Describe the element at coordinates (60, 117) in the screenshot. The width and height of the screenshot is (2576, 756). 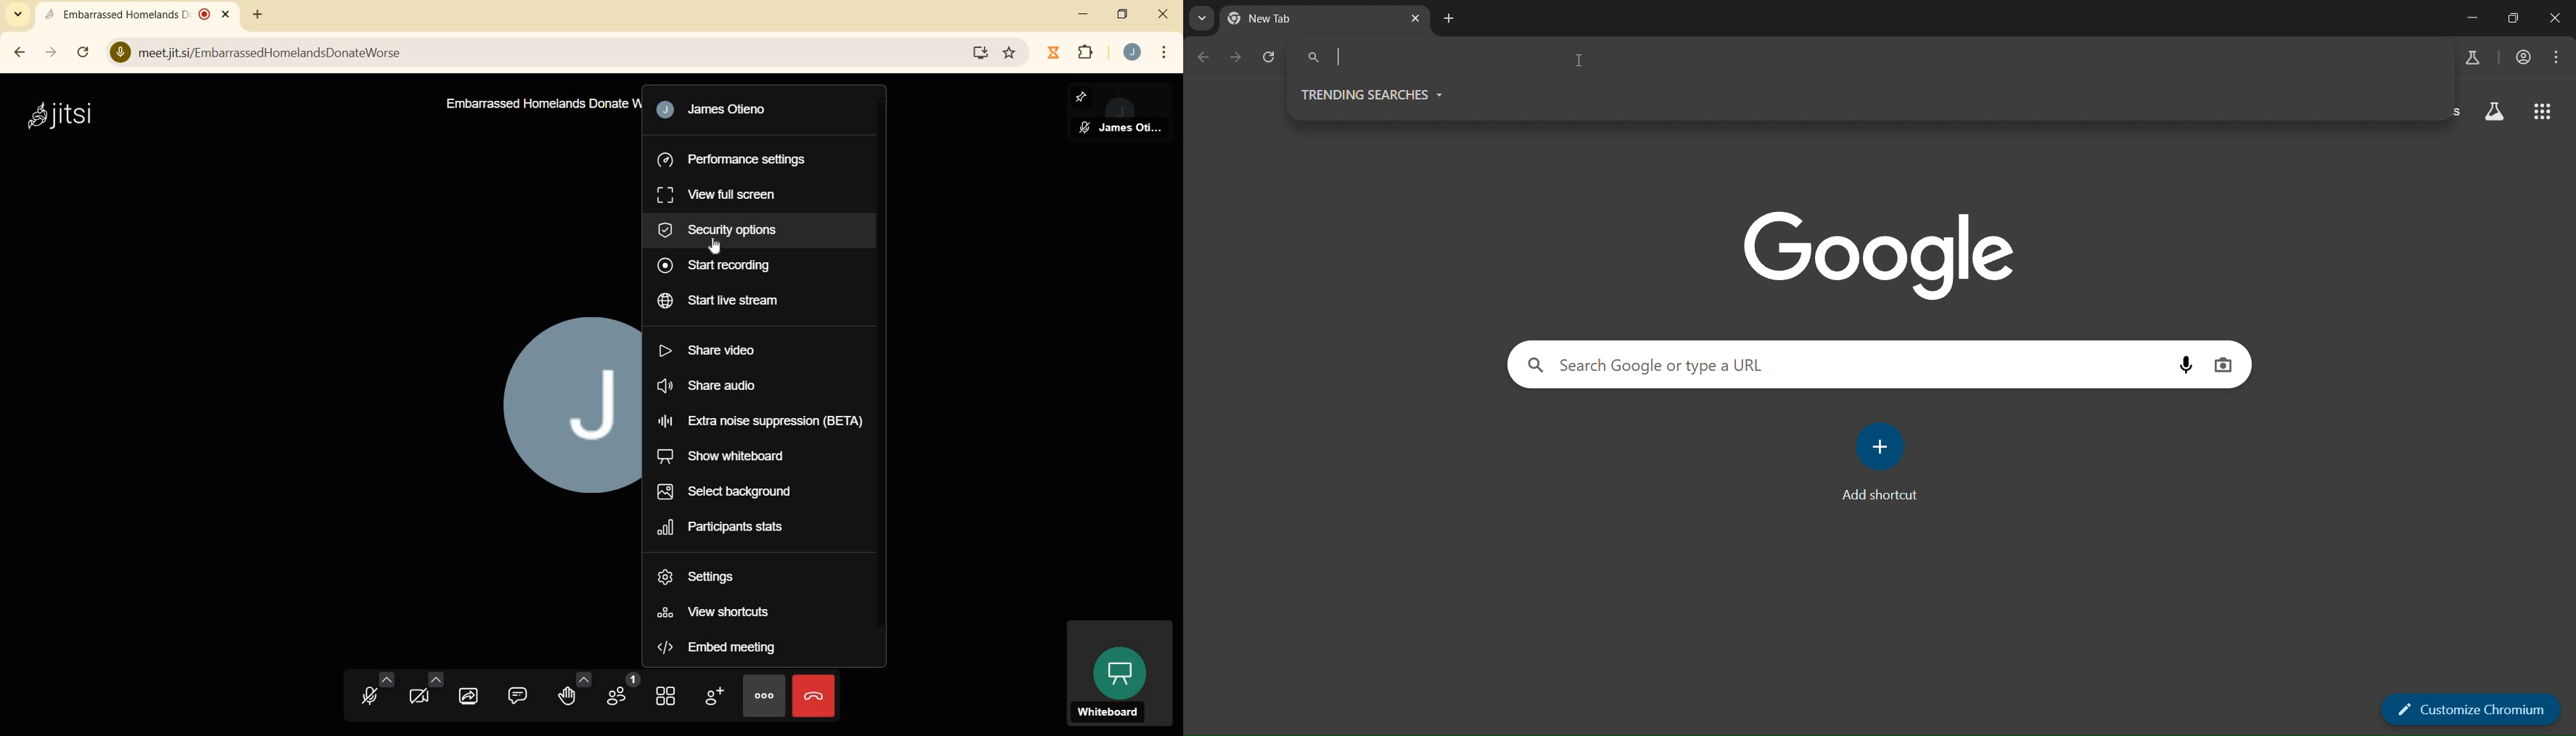
I see `system name` at that location.